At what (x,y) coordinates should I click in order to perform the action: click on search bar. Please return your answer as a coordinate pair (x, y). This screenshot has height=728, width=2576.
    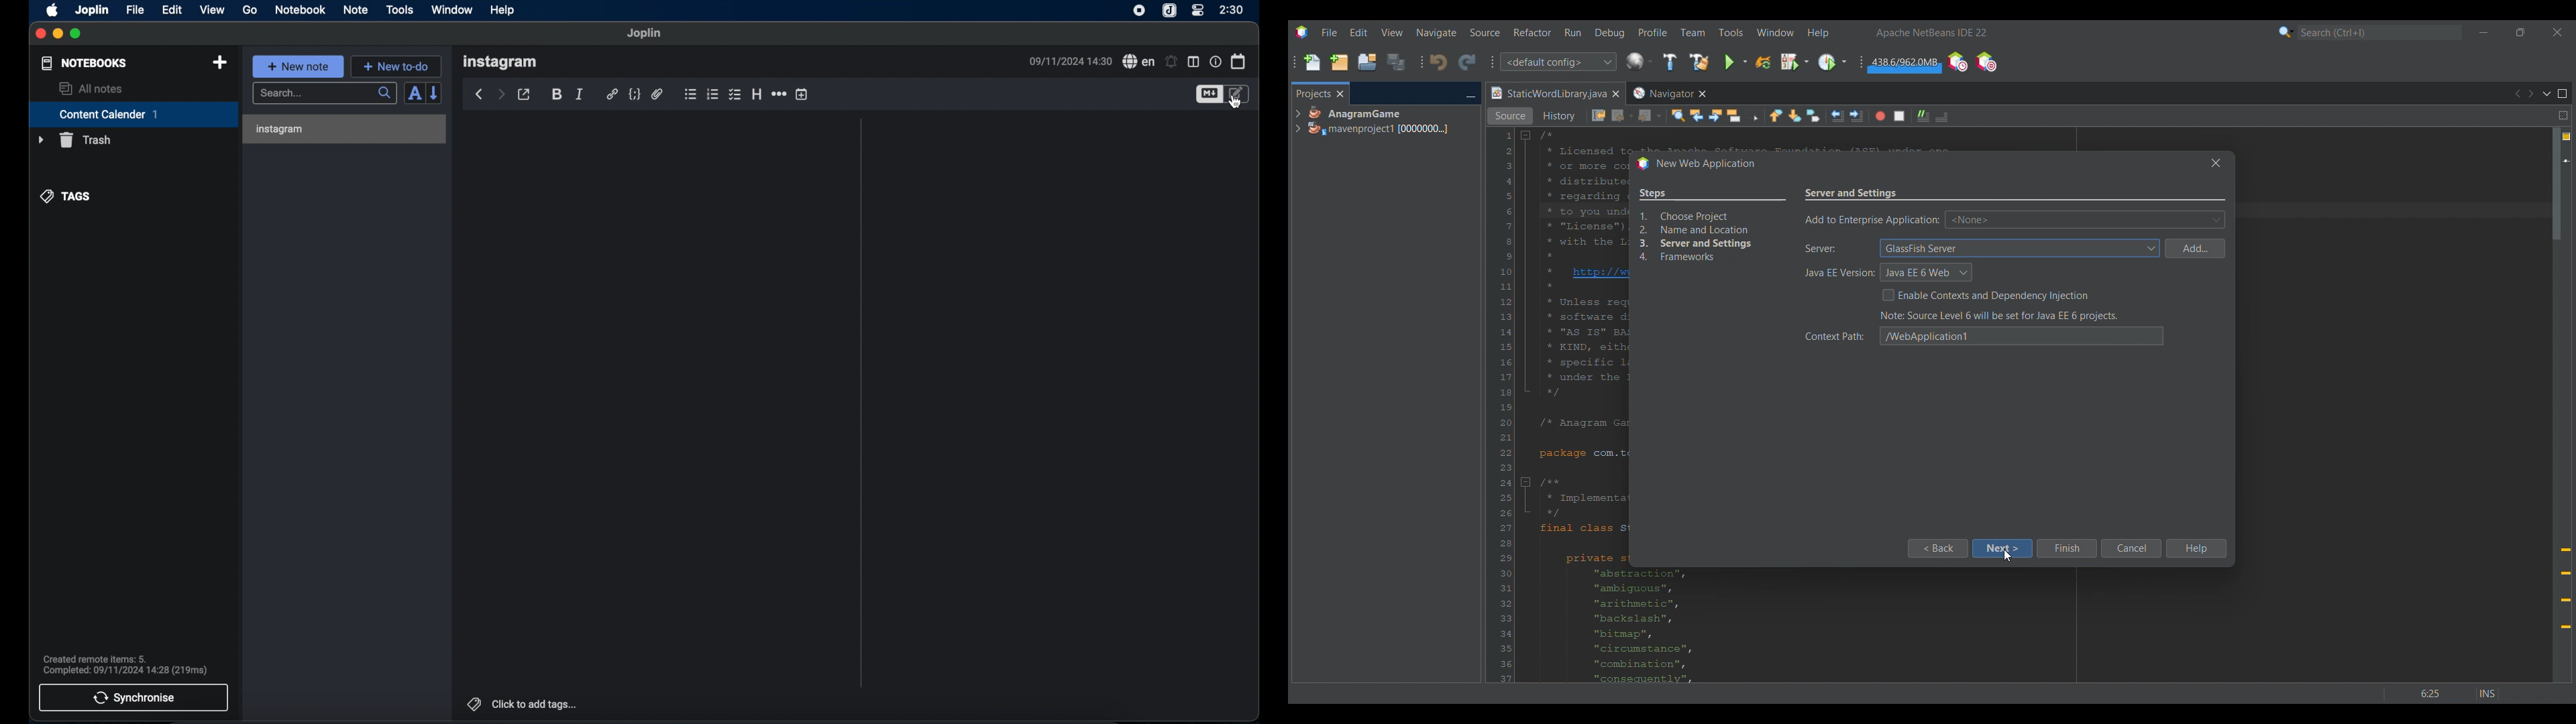
    Looking at the image, I should click on (325, 94).